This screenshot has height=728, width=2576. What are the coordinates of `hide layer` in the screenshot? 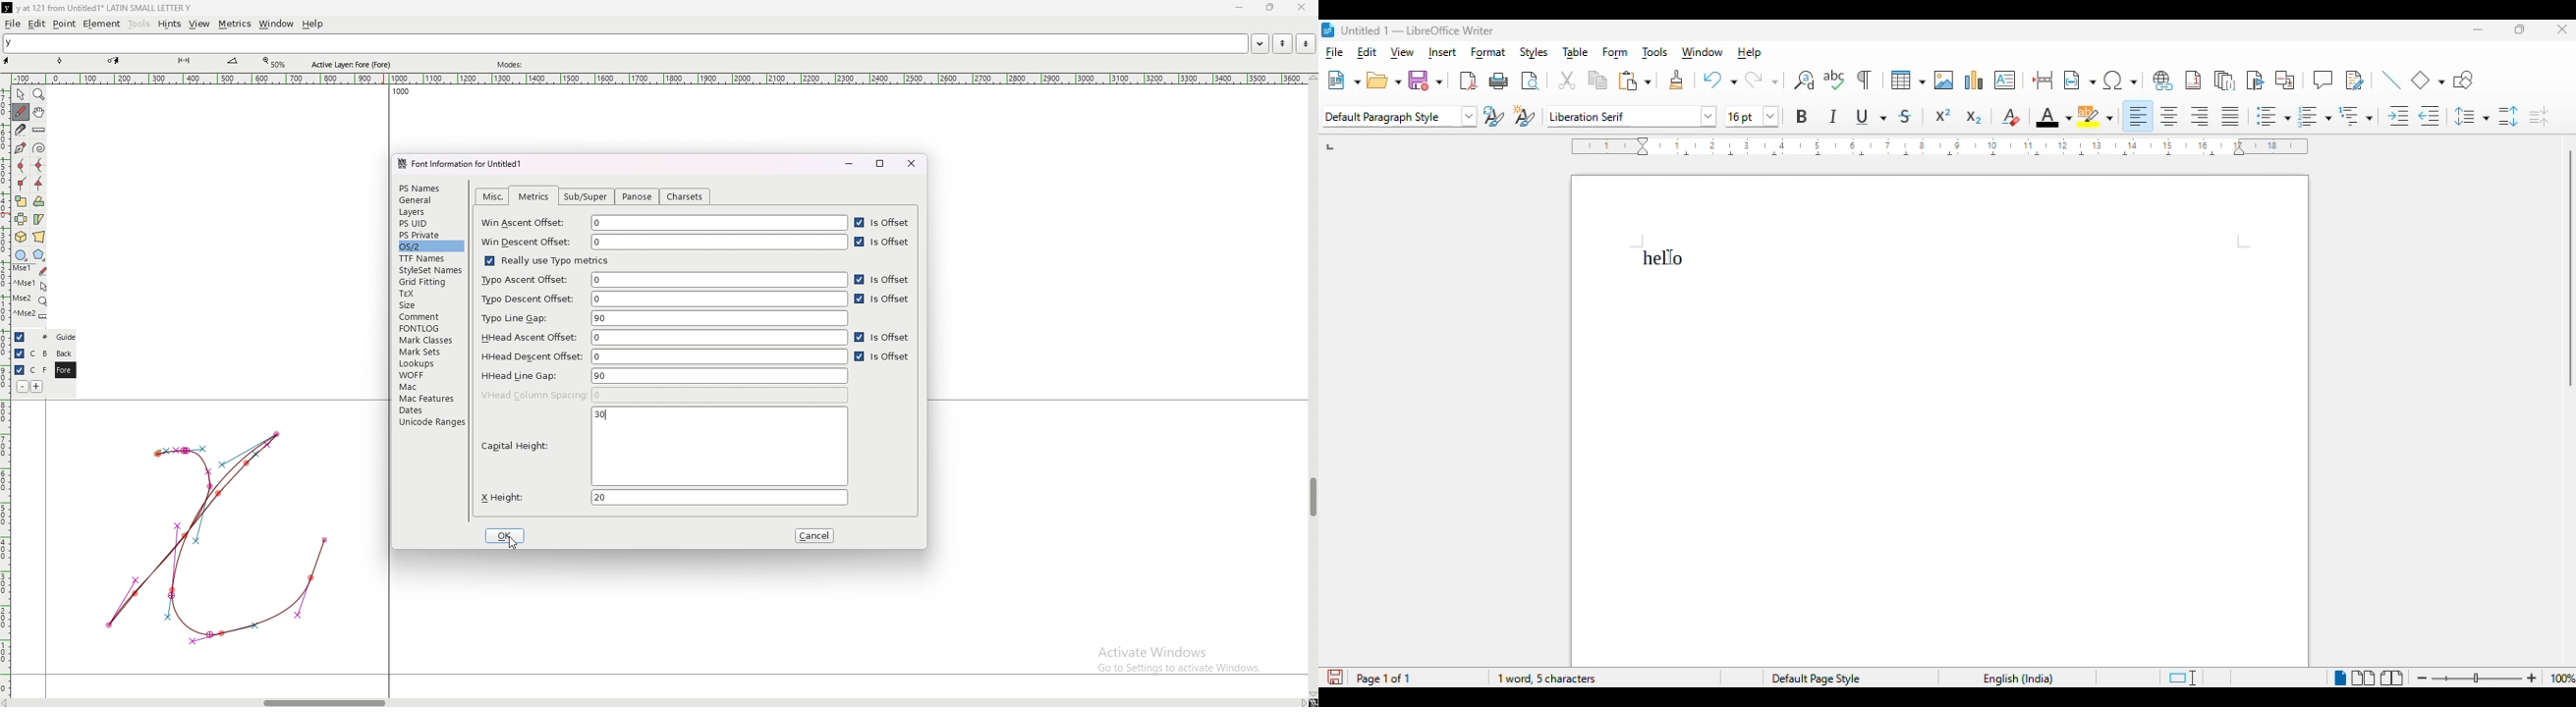 It's located at (20, 337).